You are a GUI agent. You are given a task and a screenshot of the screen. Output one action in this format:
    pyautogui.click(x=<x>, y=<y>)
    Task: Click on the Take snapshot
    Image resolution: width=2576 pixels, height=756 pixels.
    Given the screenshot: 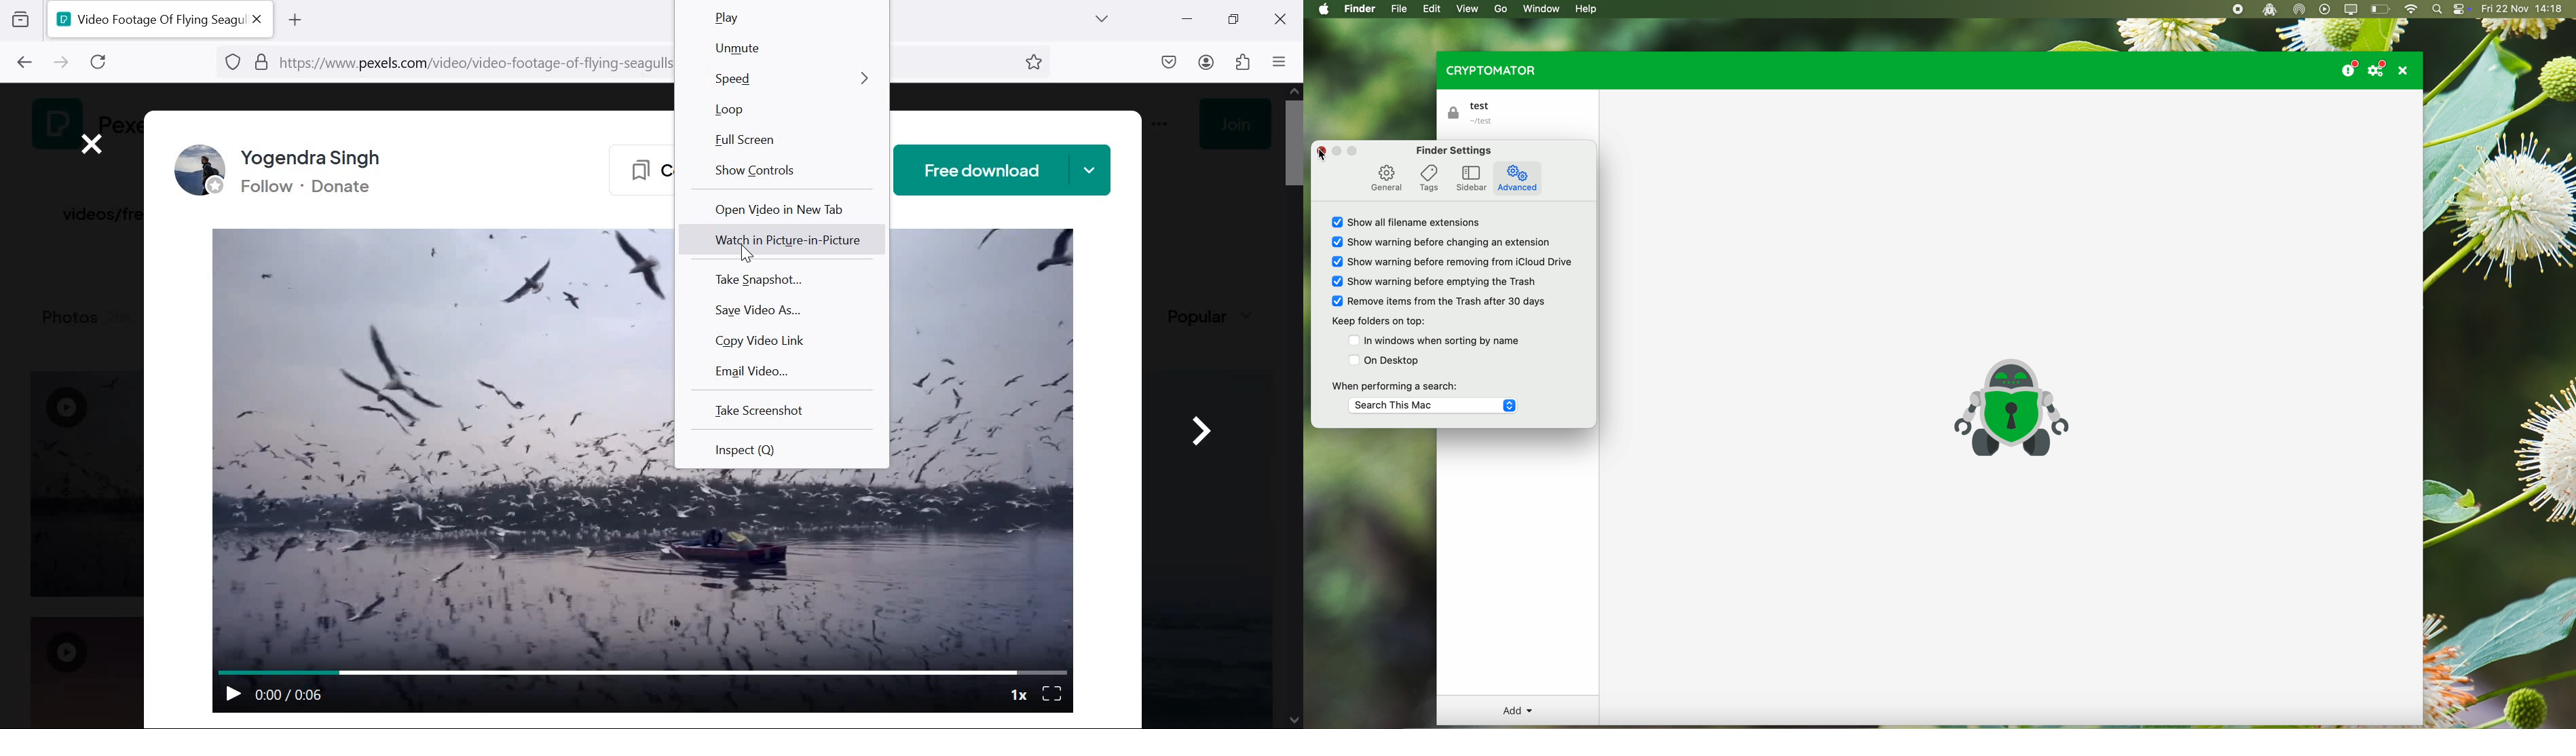 What is the action you would take?
    pyautogui.click(x=780, y=280)
    